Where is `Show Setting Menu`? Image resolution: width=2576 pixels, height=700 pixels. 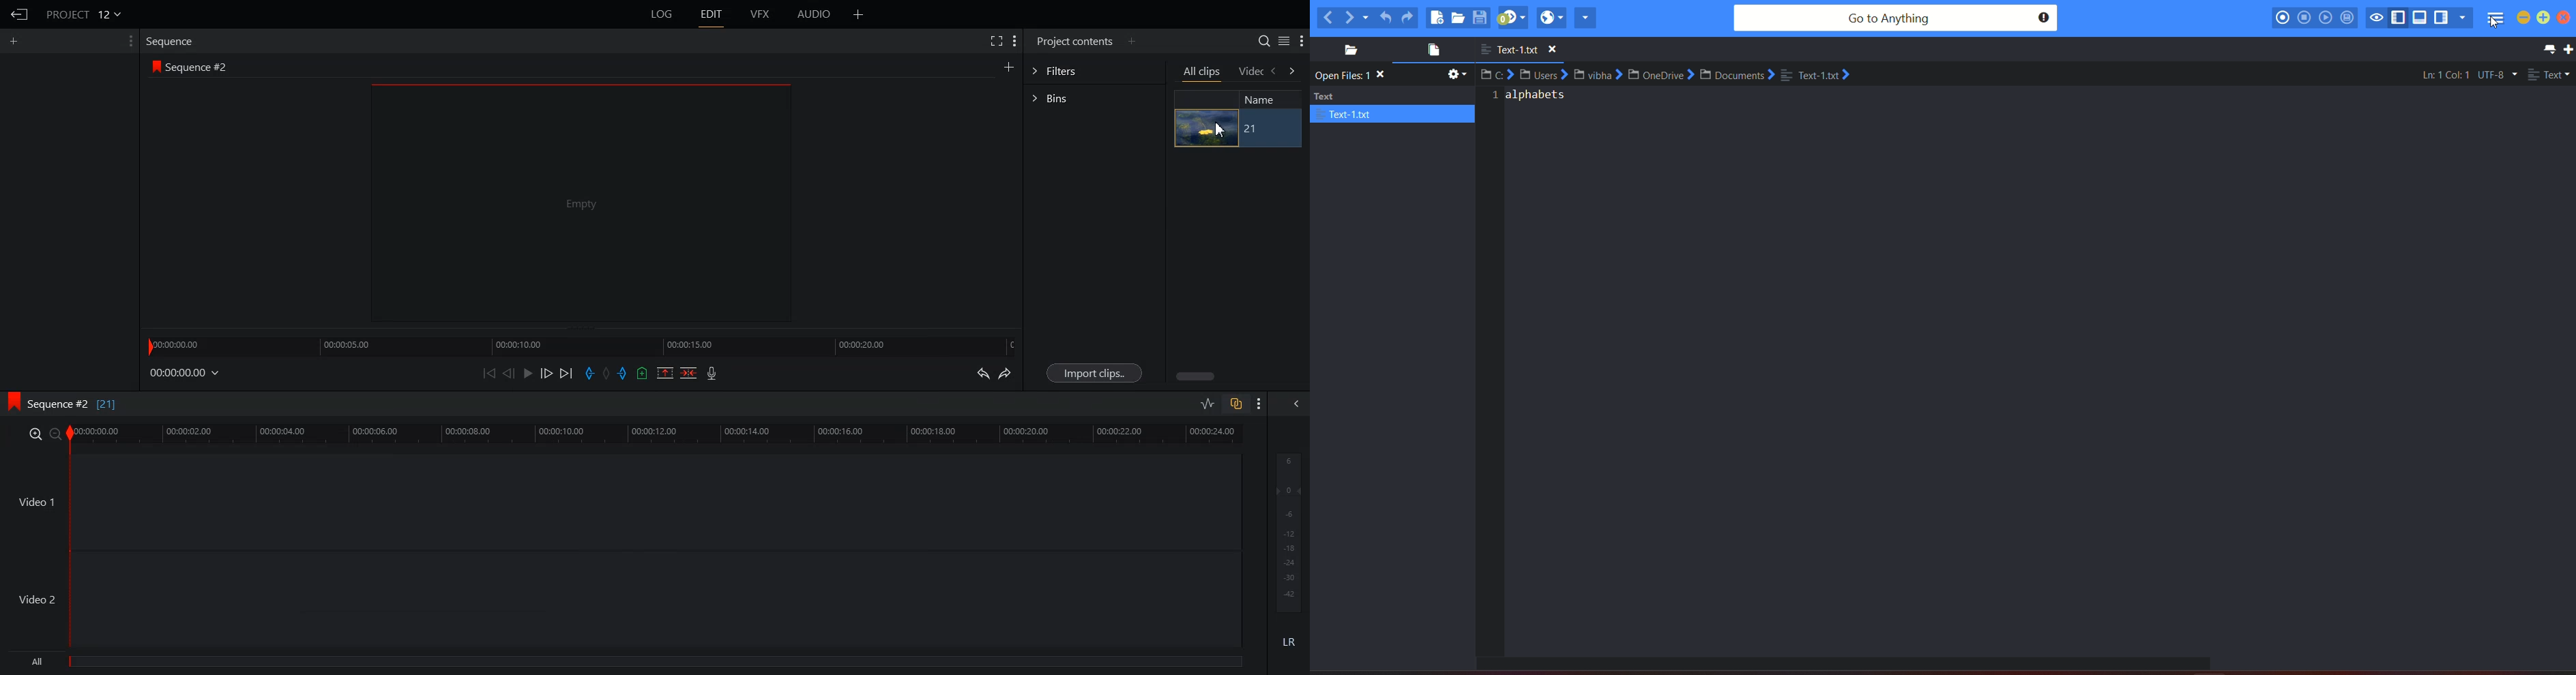 Show Setting Menu is located at coordinates (126, 42).